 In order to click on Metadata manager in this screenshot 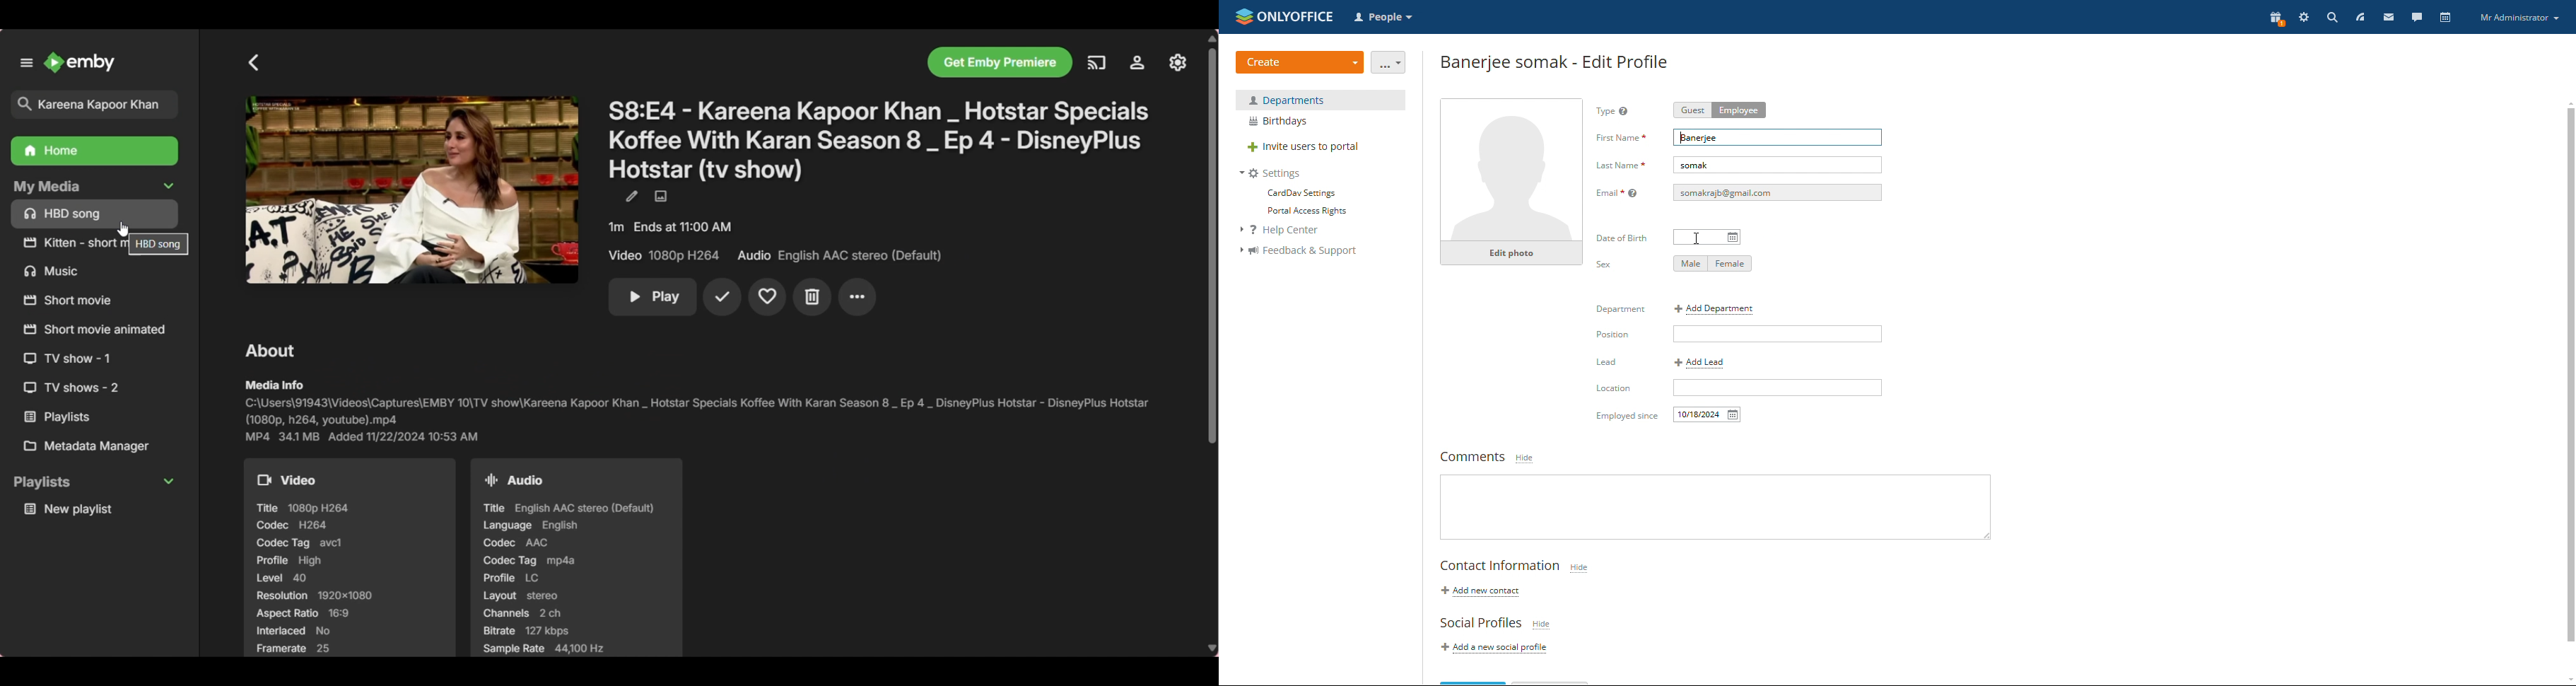, I will do `click(96, 447)`.